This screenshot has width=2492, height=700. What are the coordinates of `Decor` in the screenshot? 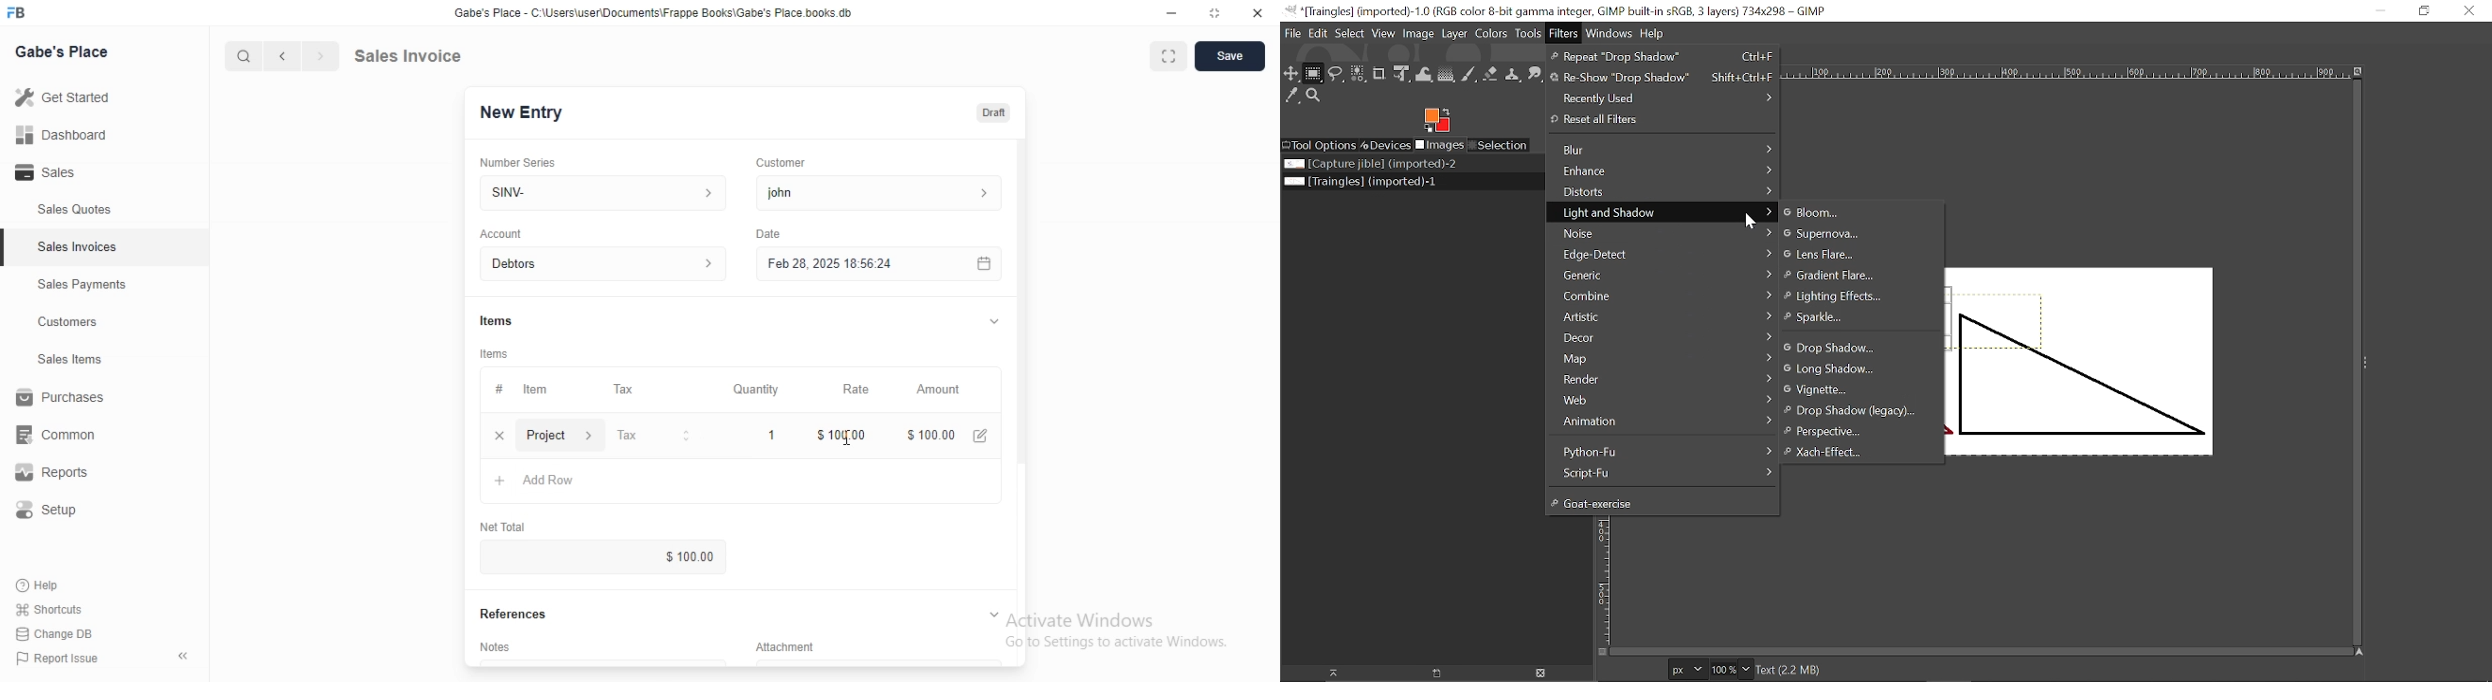 It's located at (1666, 339).